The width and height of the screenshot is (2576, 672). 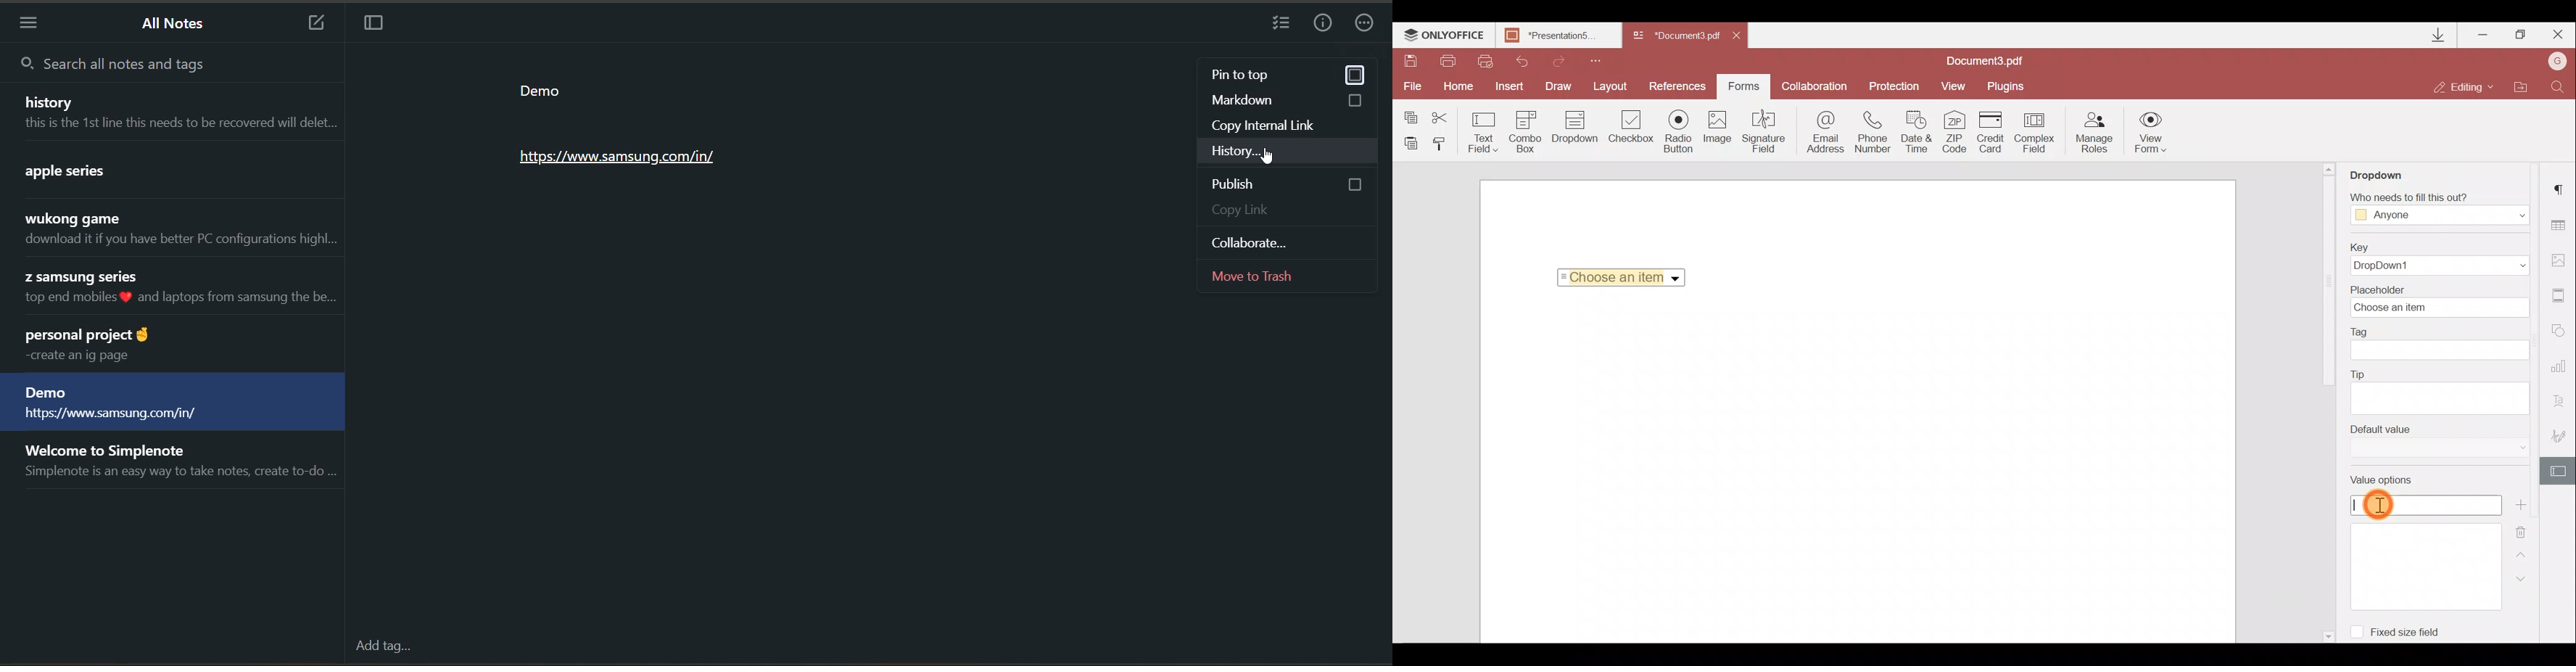 What do you see at coordinates (1456, 86) in the screenshot?
I see `Home` at bounding box center [1456, 86].